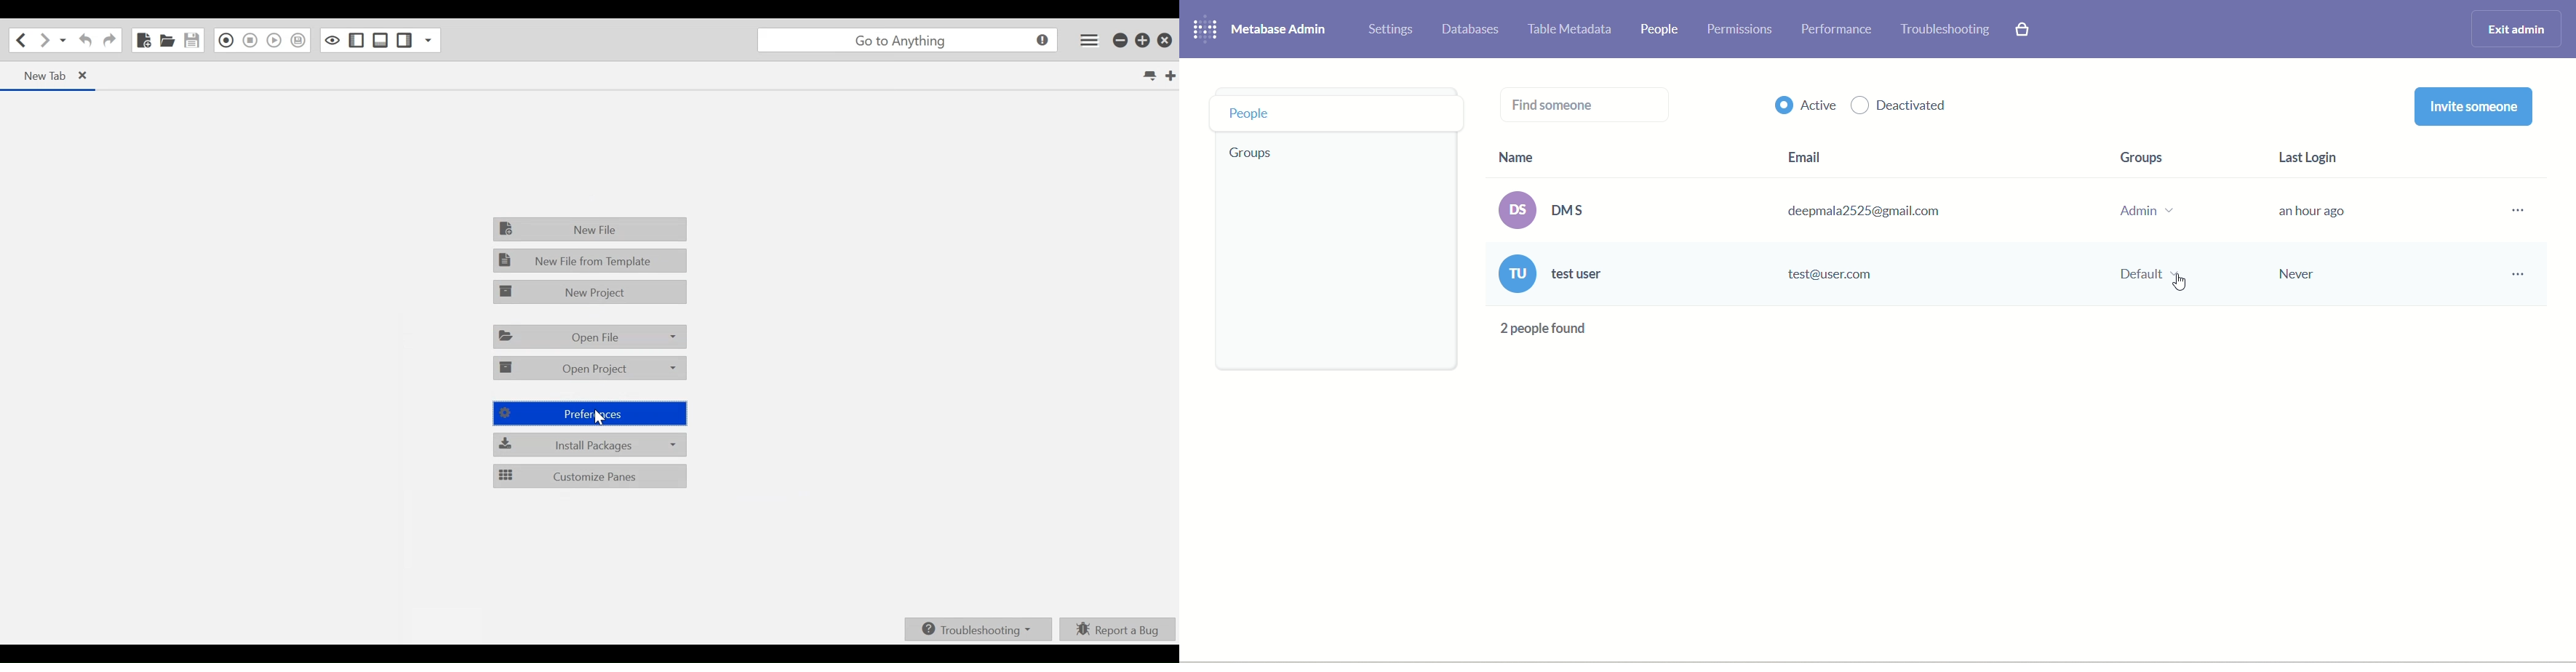 The image size is (2576, 672). What do you see at coordinates (2475, 106) in the screenshot?
I see `invite someone` at bounding box center [2475, 106].